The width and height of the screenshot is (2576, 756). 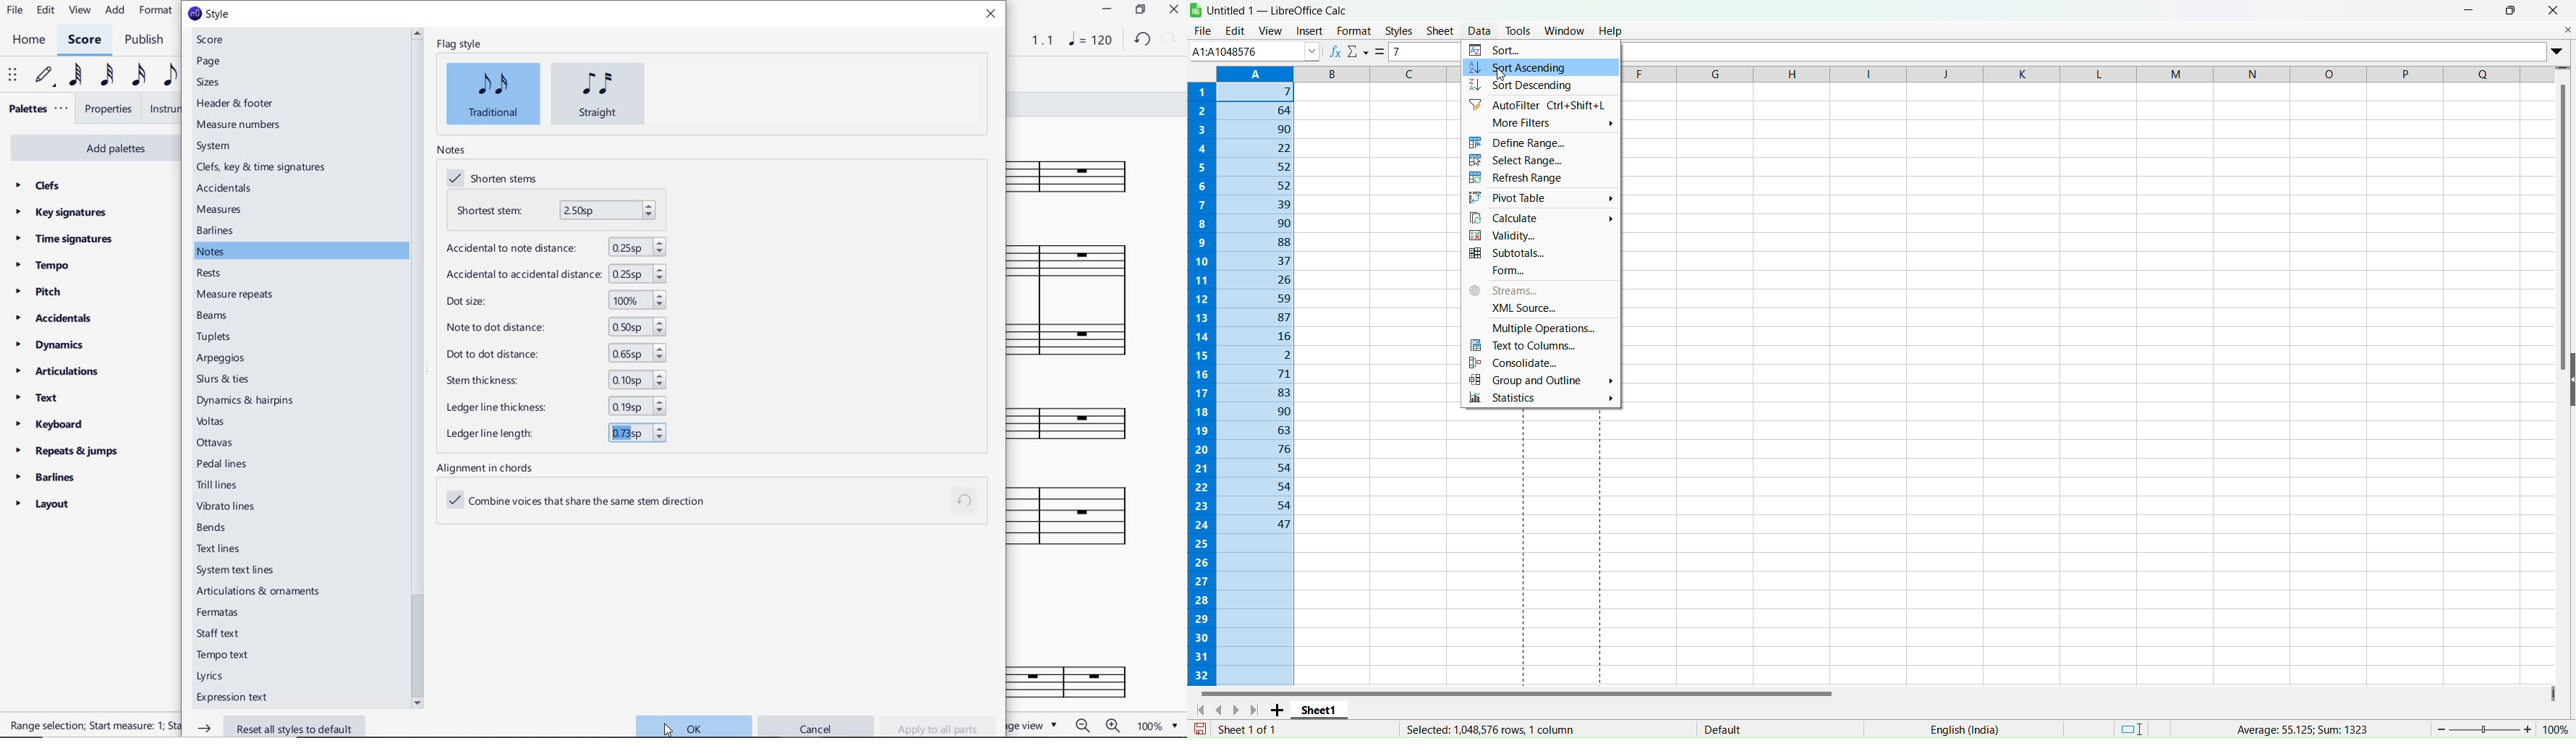 What do you see at coordinates (1532, 85) in the screenshot?
I see `Sort descending` at bounding box center [1532, 85].